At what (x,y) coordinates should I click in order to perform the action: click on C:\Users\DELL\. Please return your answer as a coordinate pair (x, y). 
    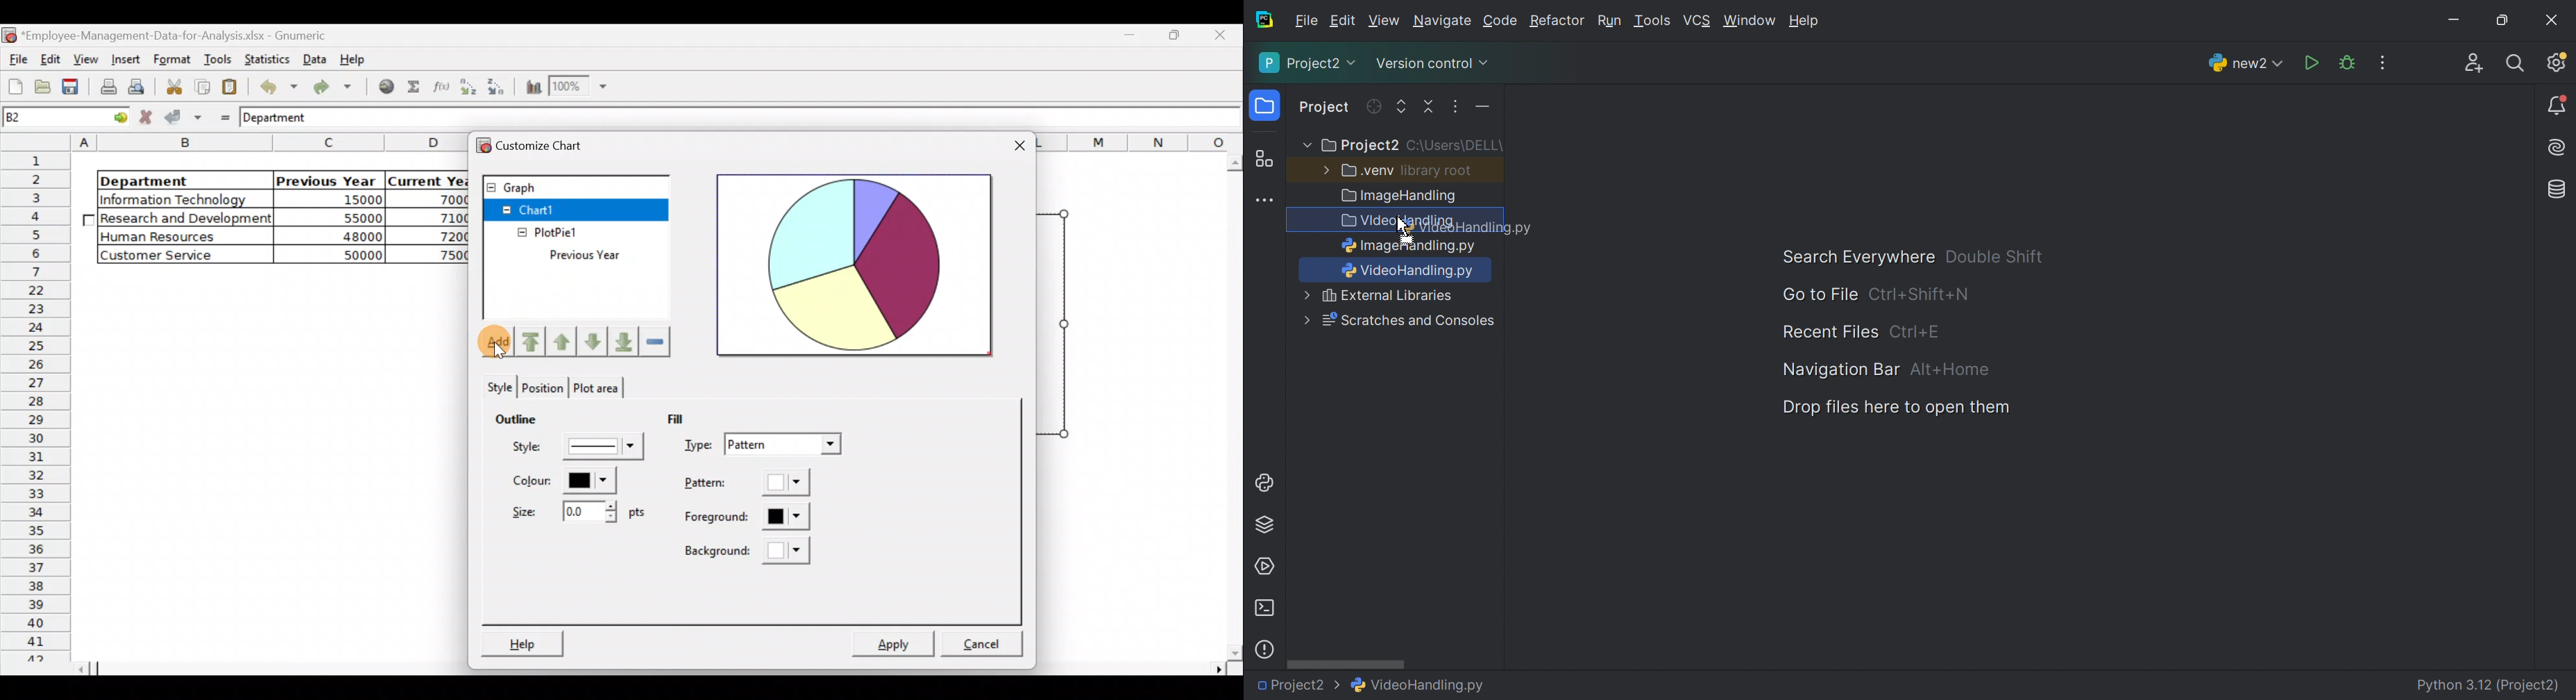
    Looking at the image, I should click on (1455, 146).